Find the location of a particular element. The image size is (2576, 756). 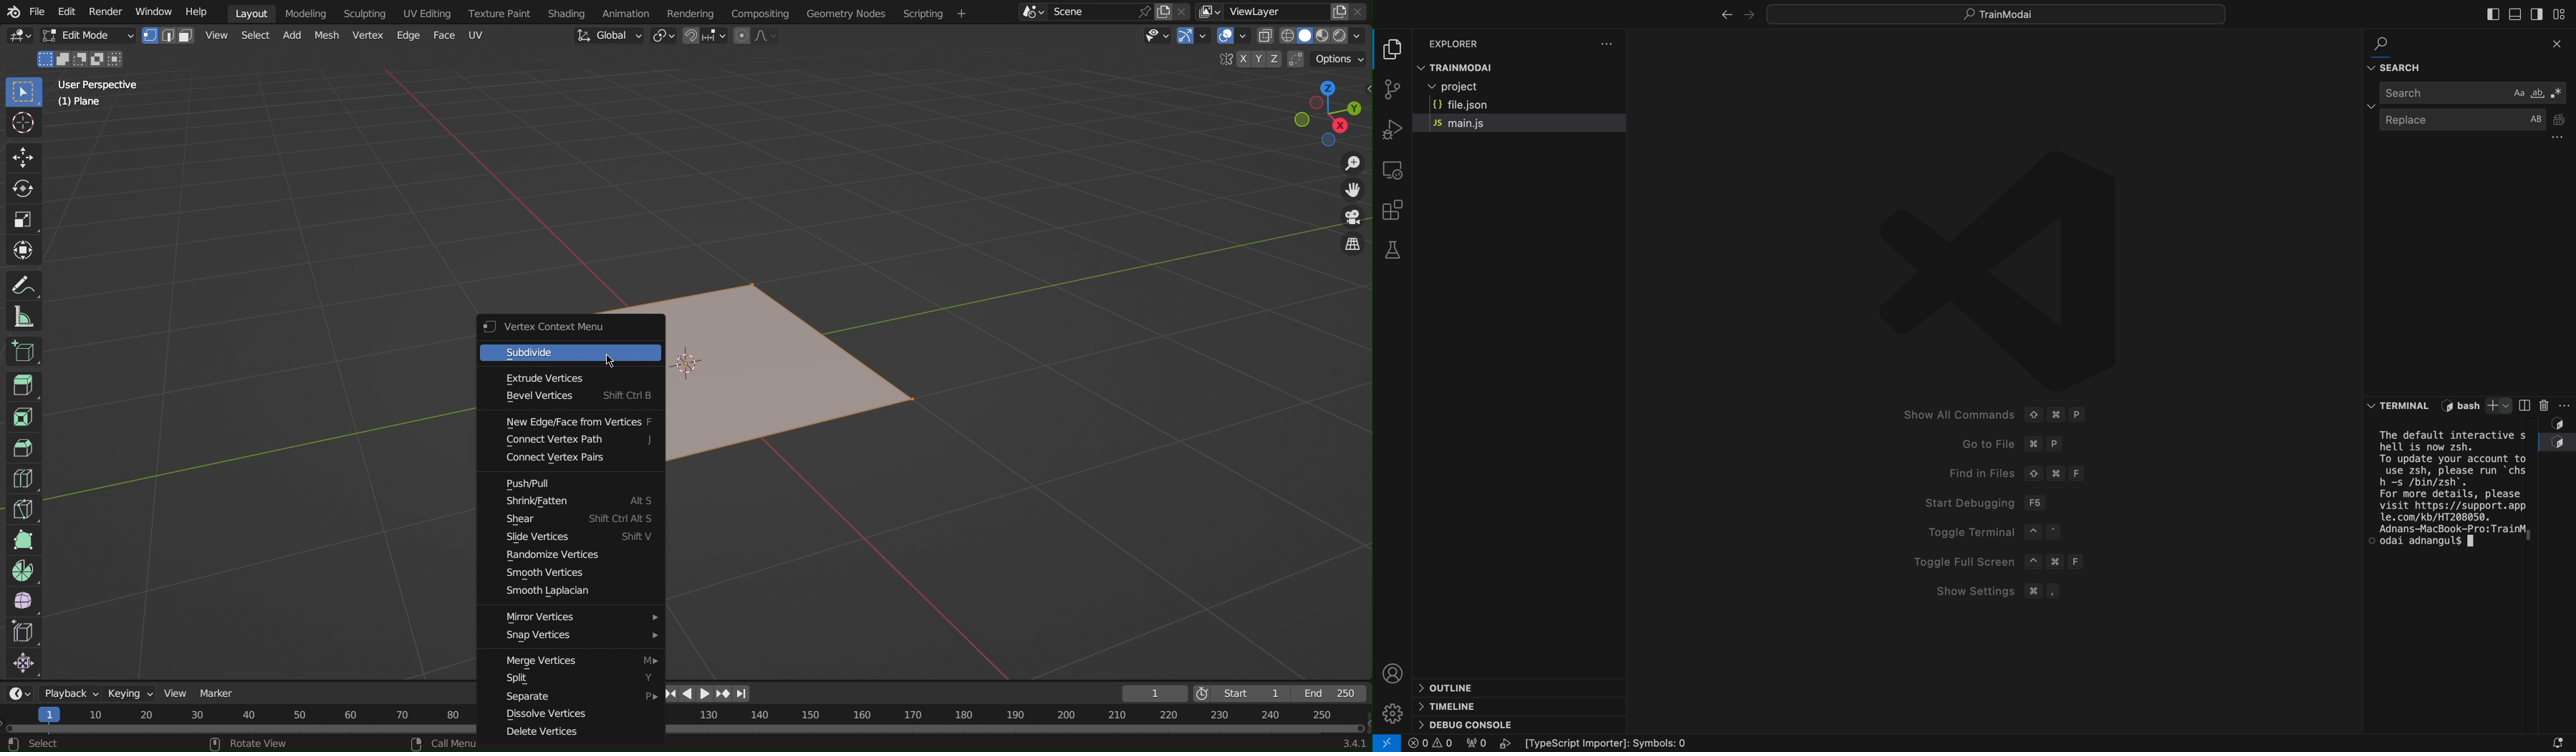

Zoom is located at coordinates (1351, 165).